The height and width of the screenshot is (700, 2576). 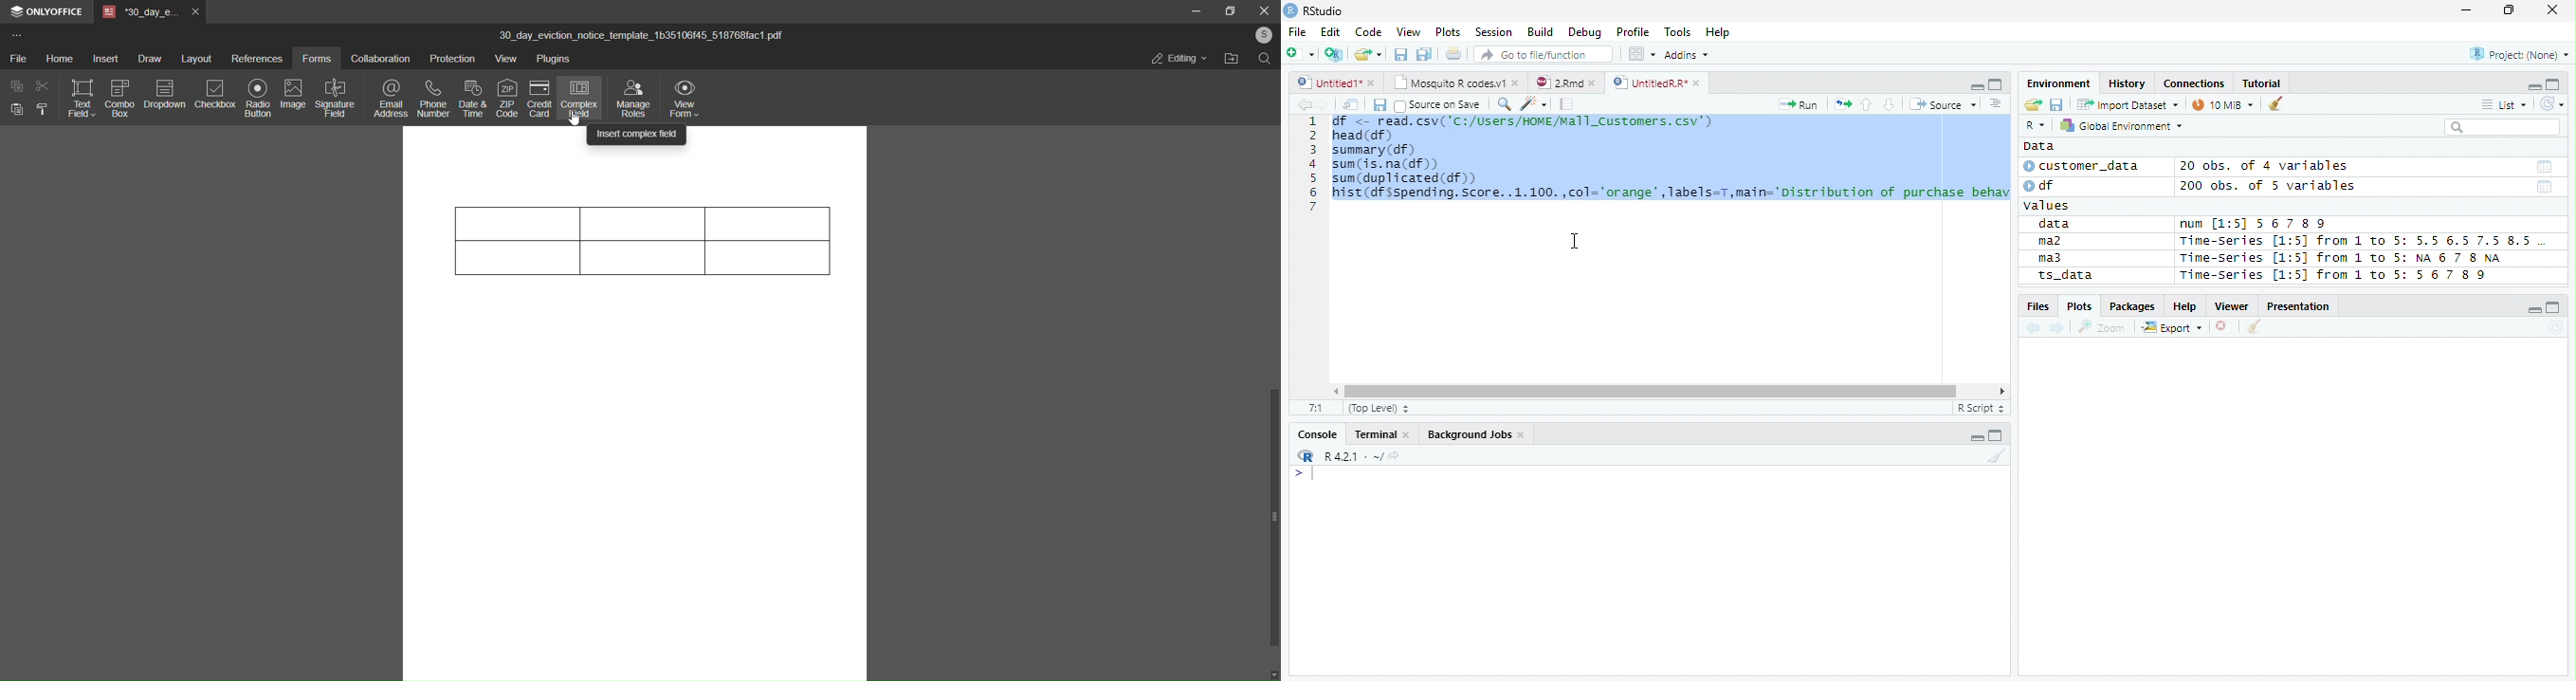 I want to click on Previous, so click(x=1302, y=104).